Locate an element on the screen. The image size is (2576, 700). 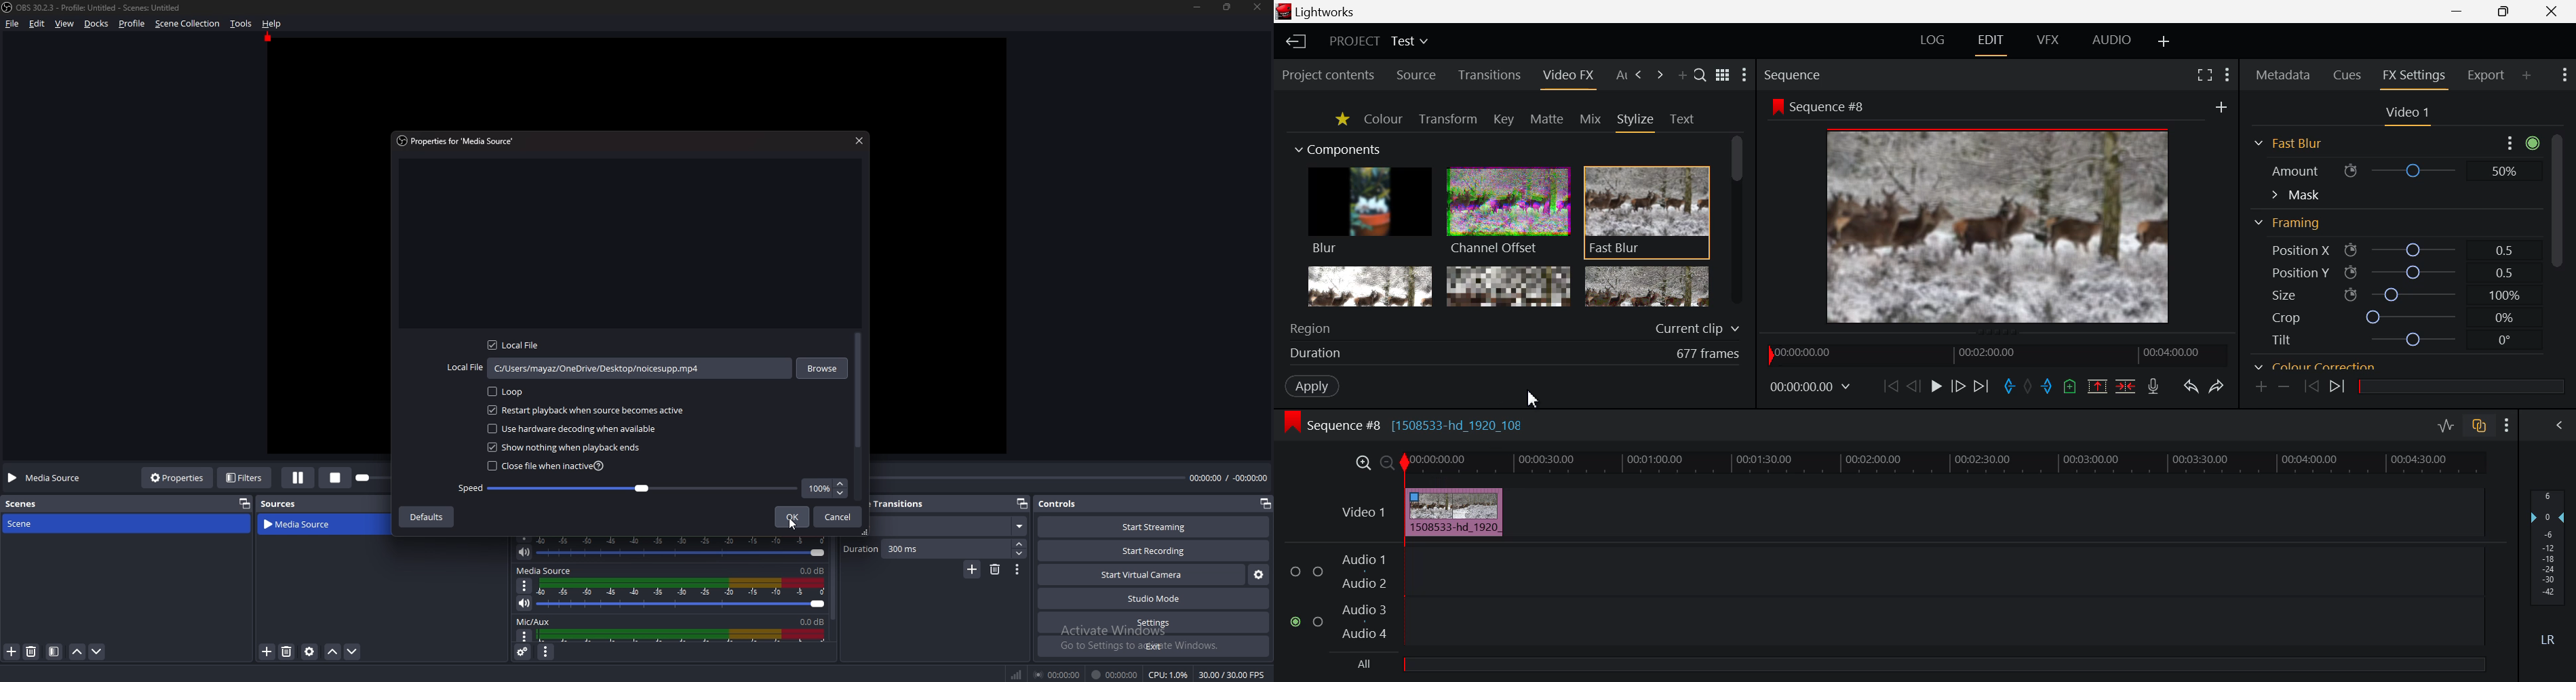
Mark In is located at coordinates (2010, 384).